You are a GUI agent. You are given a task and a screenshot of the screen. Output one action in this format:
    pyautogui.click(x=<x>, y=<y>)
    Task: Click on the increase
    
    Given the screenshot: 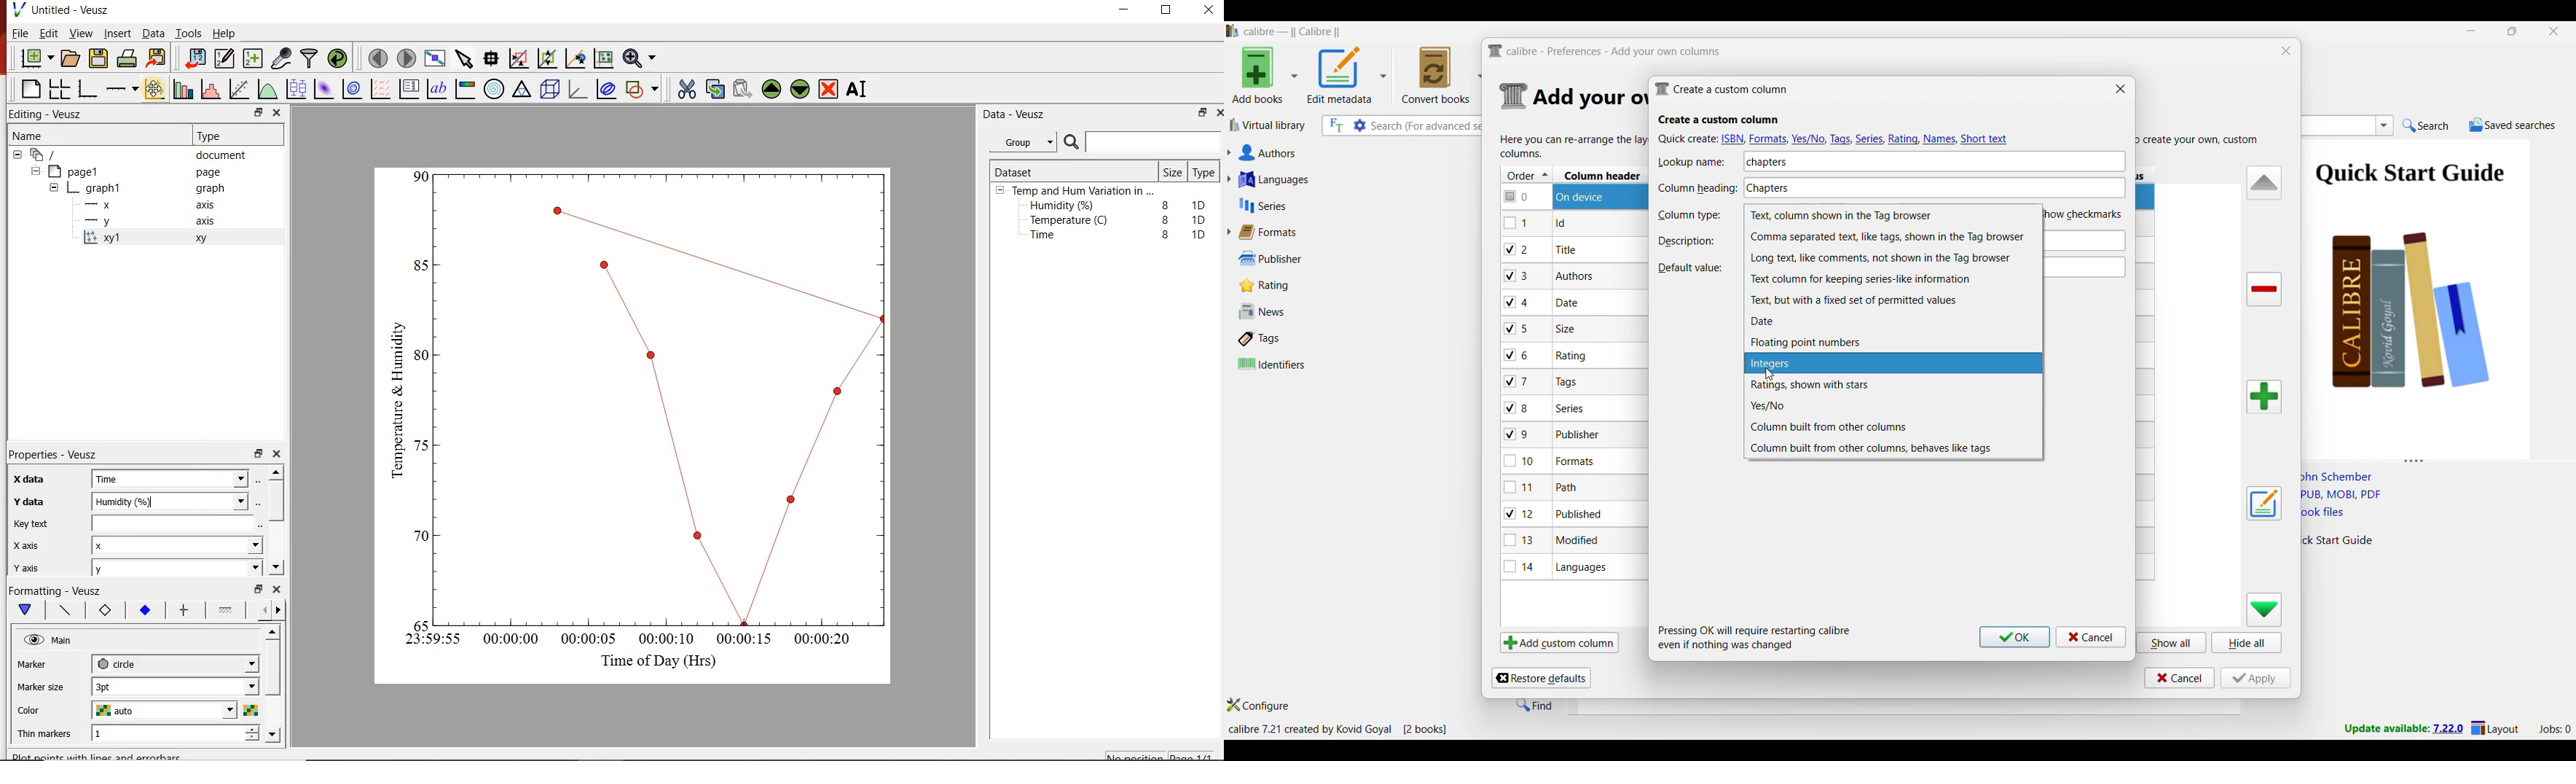 What is the action you would take?
    pyautogui.click(x=251, y=730)
    